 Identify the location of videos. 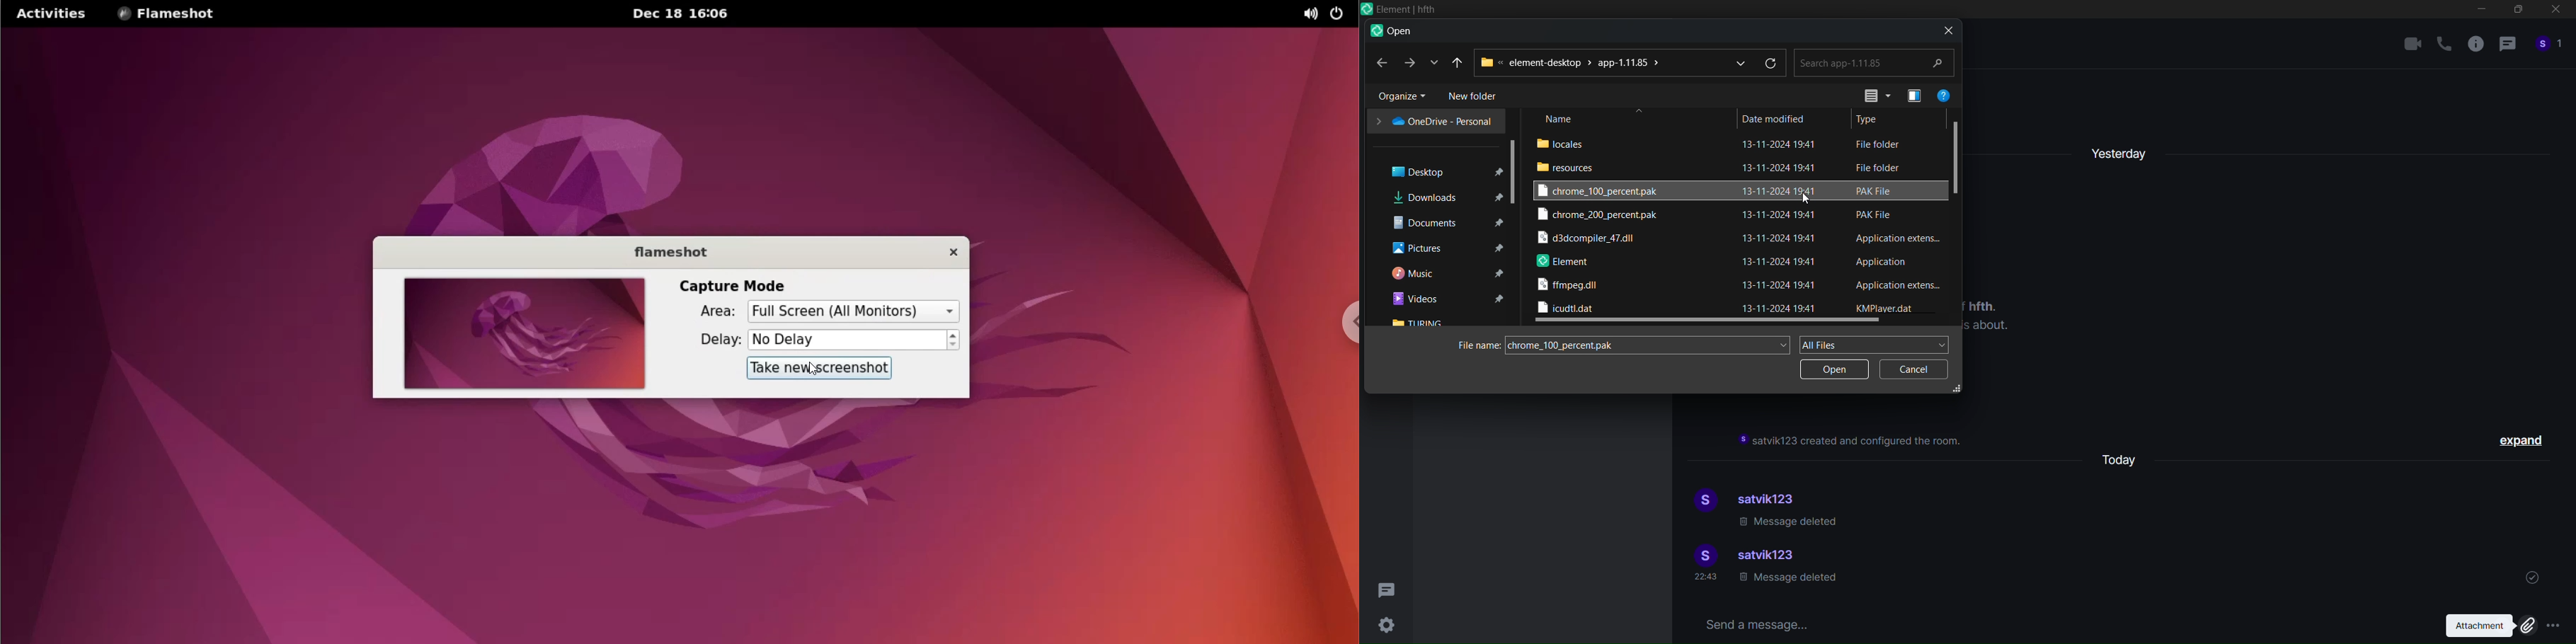
(1447, 297).